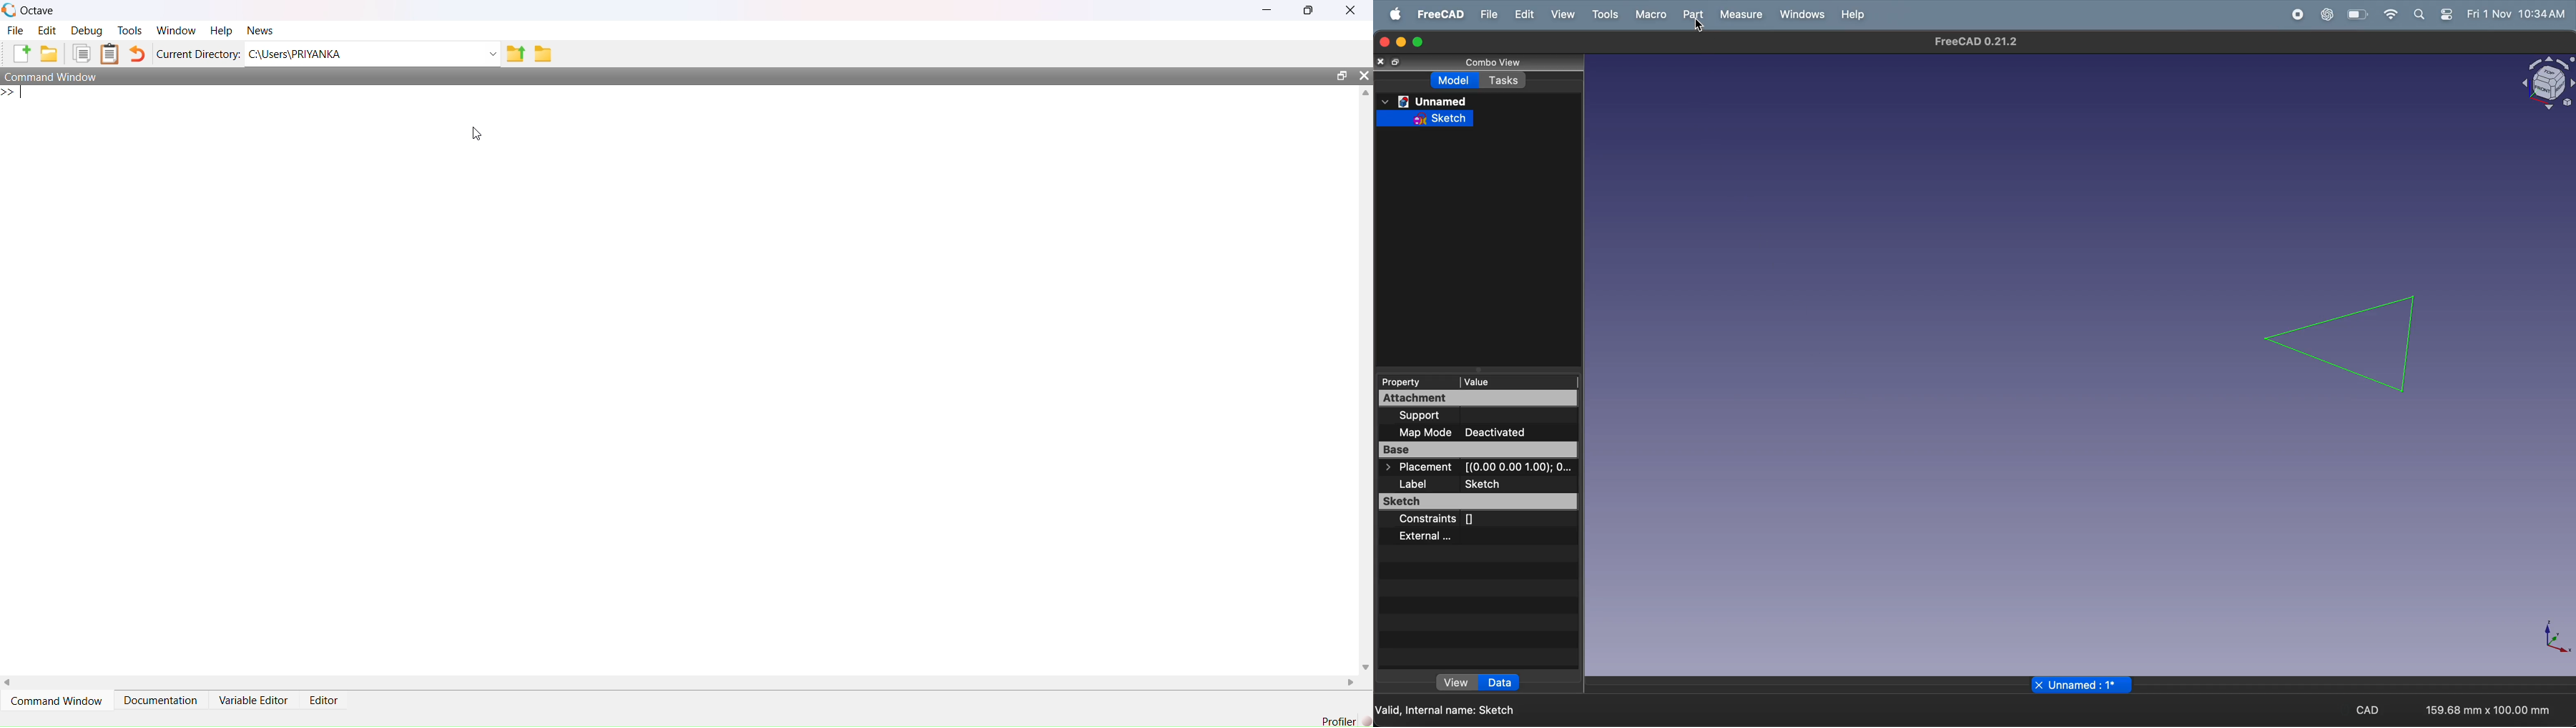 The height and width of the screenshot is (728, 2576). I want to click on close, so click(1382, 61).